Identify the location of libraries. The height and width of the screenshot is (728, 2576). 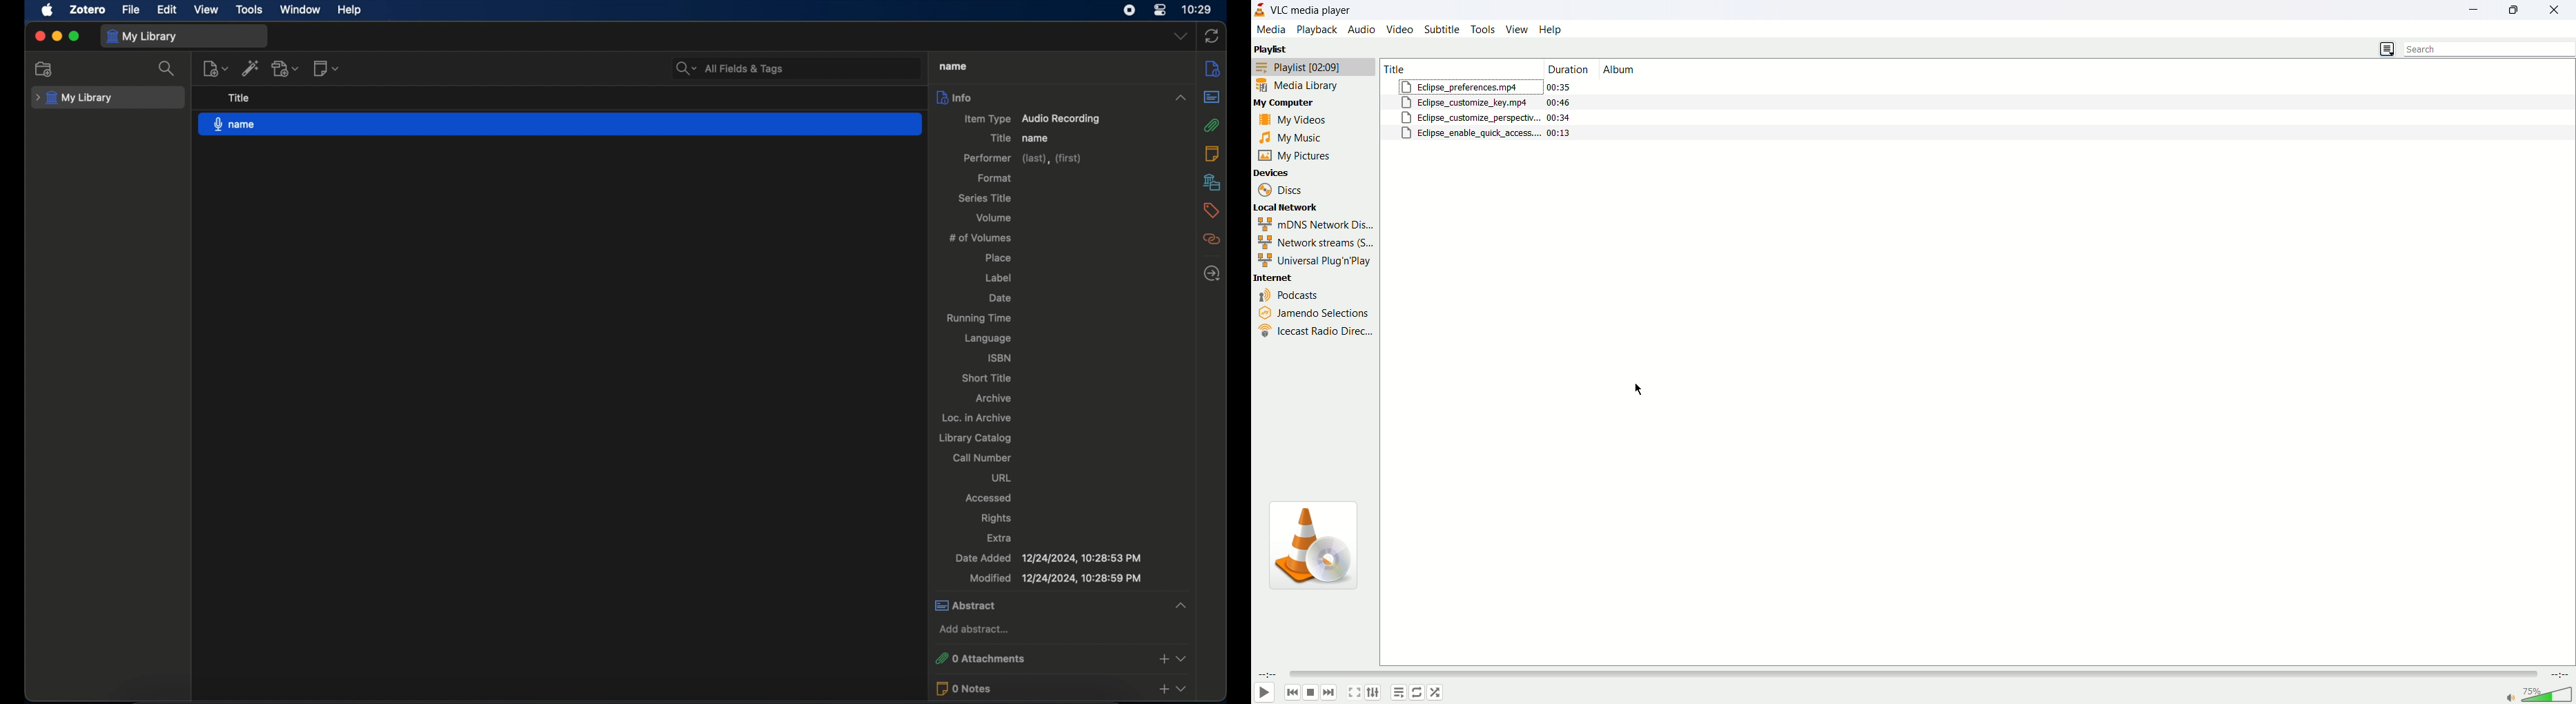
(1213, 183).